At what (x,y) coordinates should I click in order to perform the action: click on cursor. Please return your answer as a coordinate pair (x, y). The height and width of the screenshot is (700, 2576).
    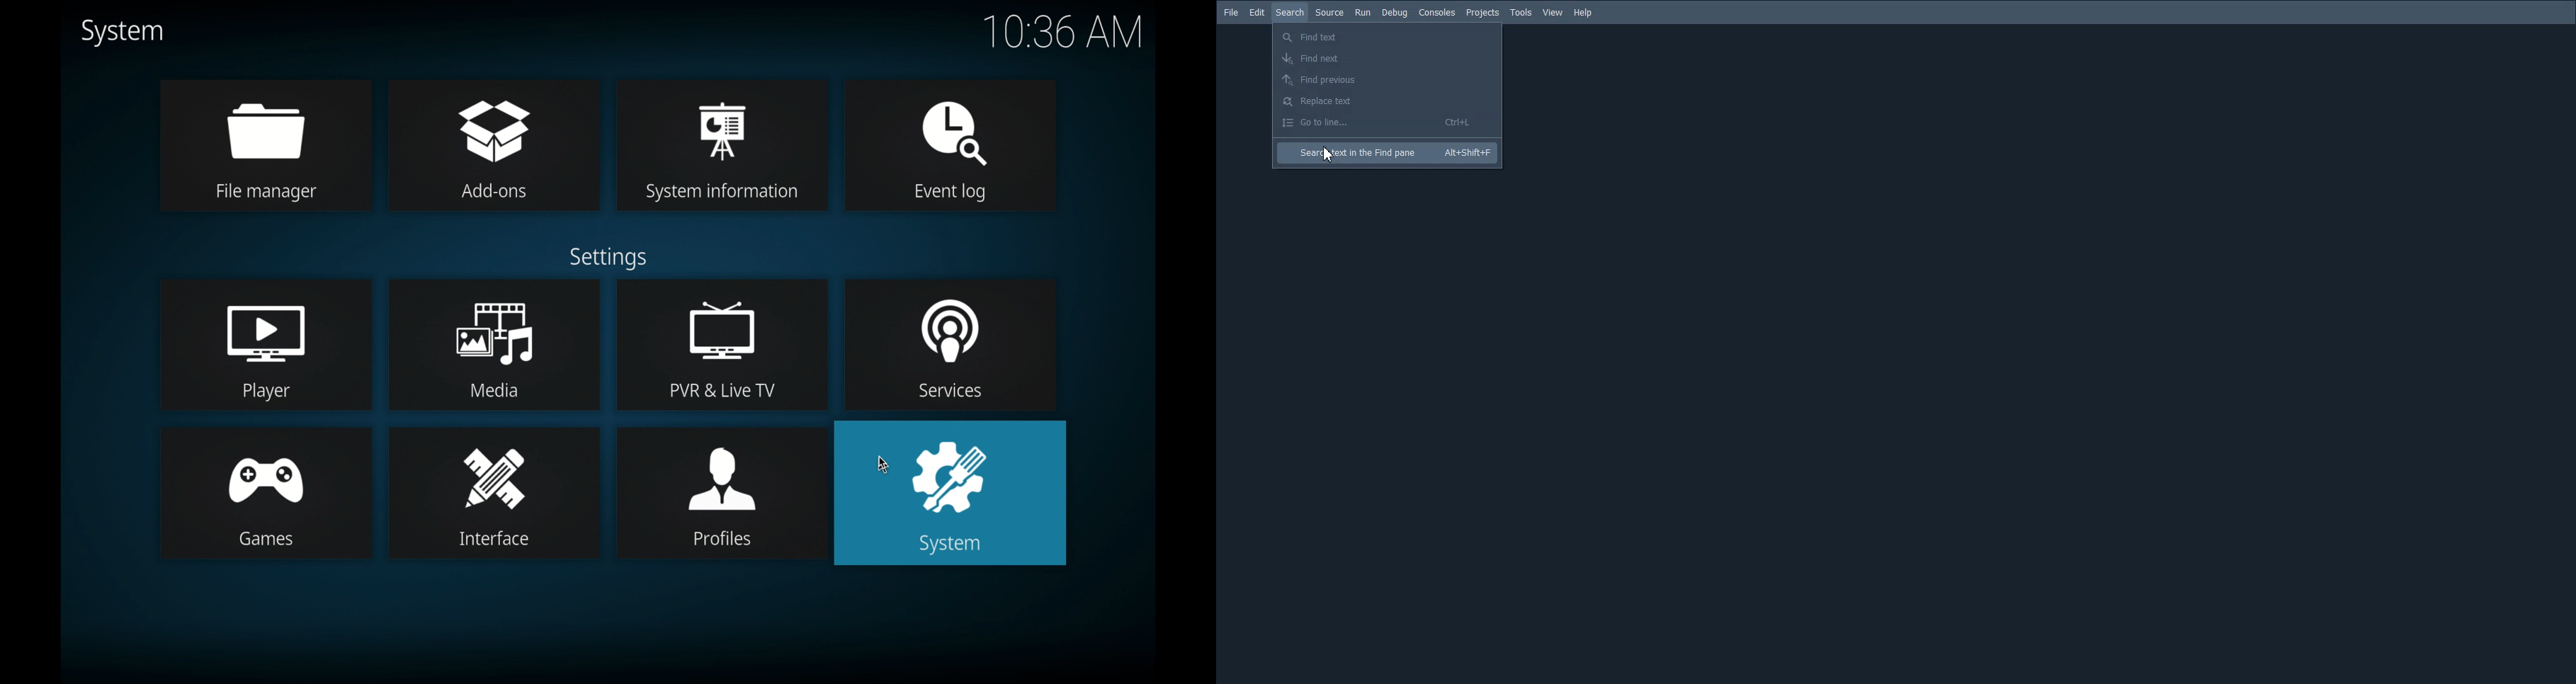
    Looking at the image, I should click on (883, 465).